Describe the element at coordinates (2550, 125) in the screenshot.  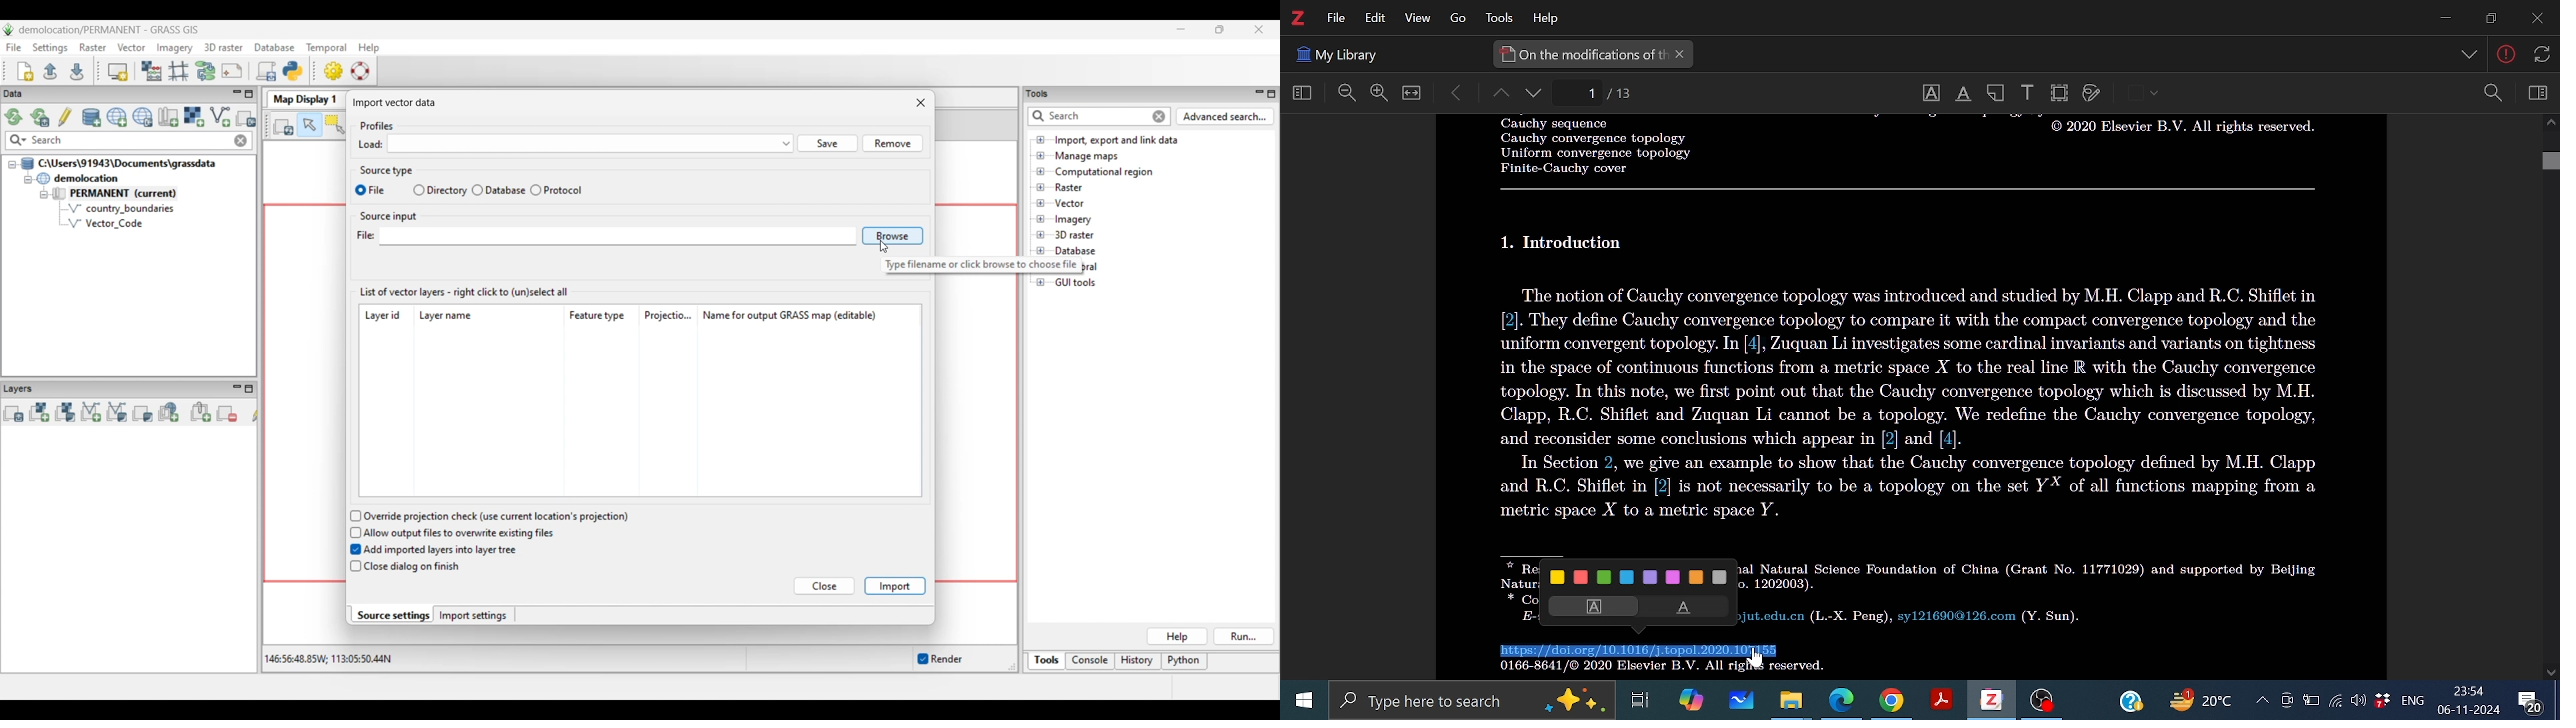
I see `Move up` at that location.